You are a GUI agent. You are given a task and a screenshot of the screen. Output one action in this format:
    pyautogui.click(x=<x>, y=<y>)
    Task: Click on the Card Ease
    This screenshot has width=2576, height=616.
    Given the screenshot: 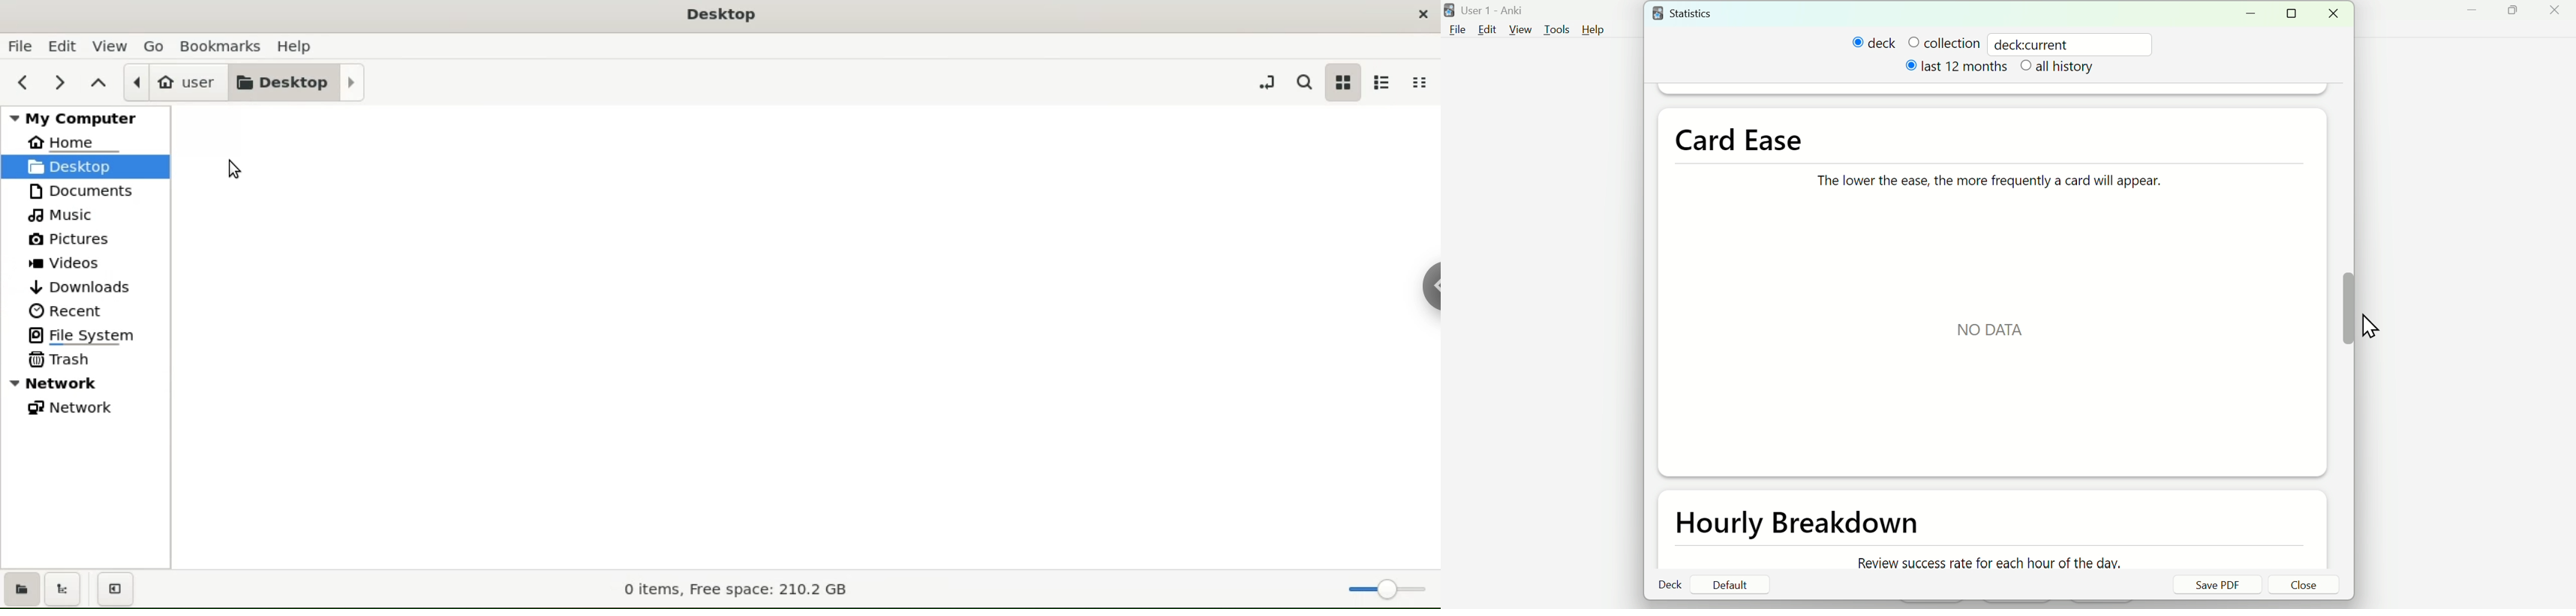 What is the action you would take?
    pyautogui.click(x=1747, y=138)
    